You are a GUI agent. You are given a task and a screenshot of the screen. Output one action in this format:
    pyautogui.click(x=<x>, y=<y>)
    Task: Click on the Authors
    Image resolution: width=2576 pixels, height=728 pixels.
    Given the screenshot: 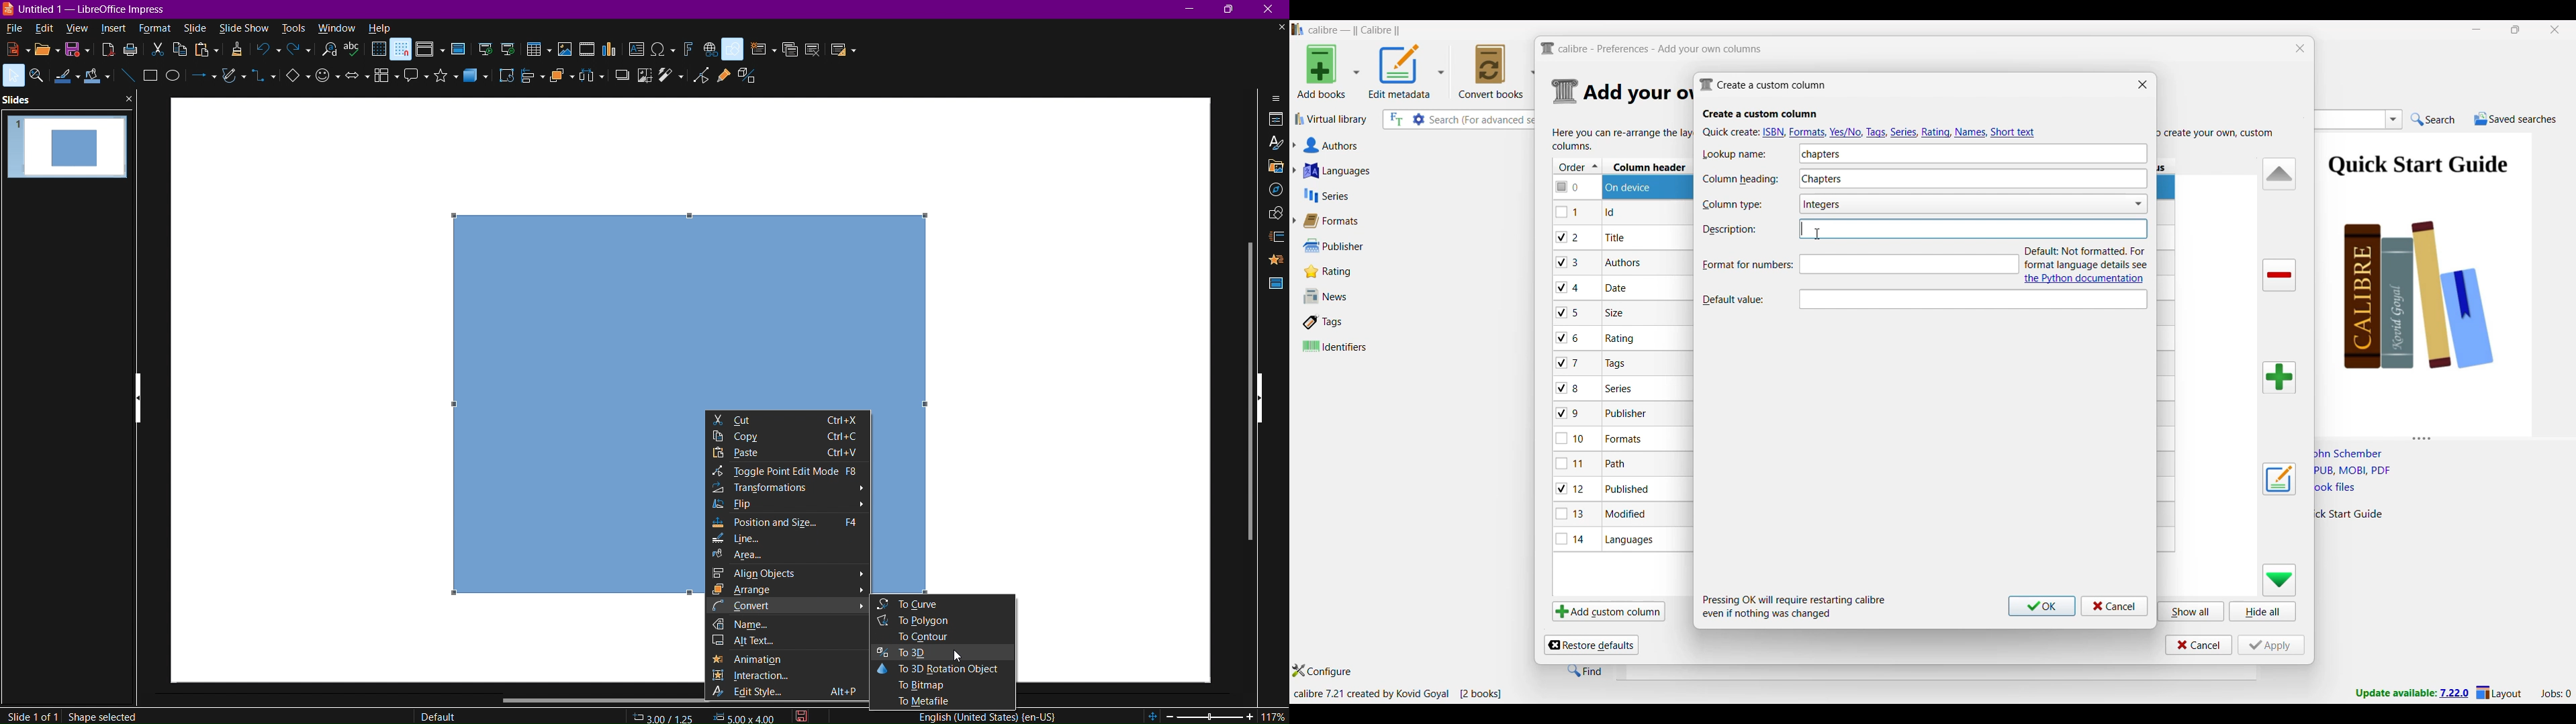 What is the action you would take?
    pyautogui.click(x=1395, y=146)
    